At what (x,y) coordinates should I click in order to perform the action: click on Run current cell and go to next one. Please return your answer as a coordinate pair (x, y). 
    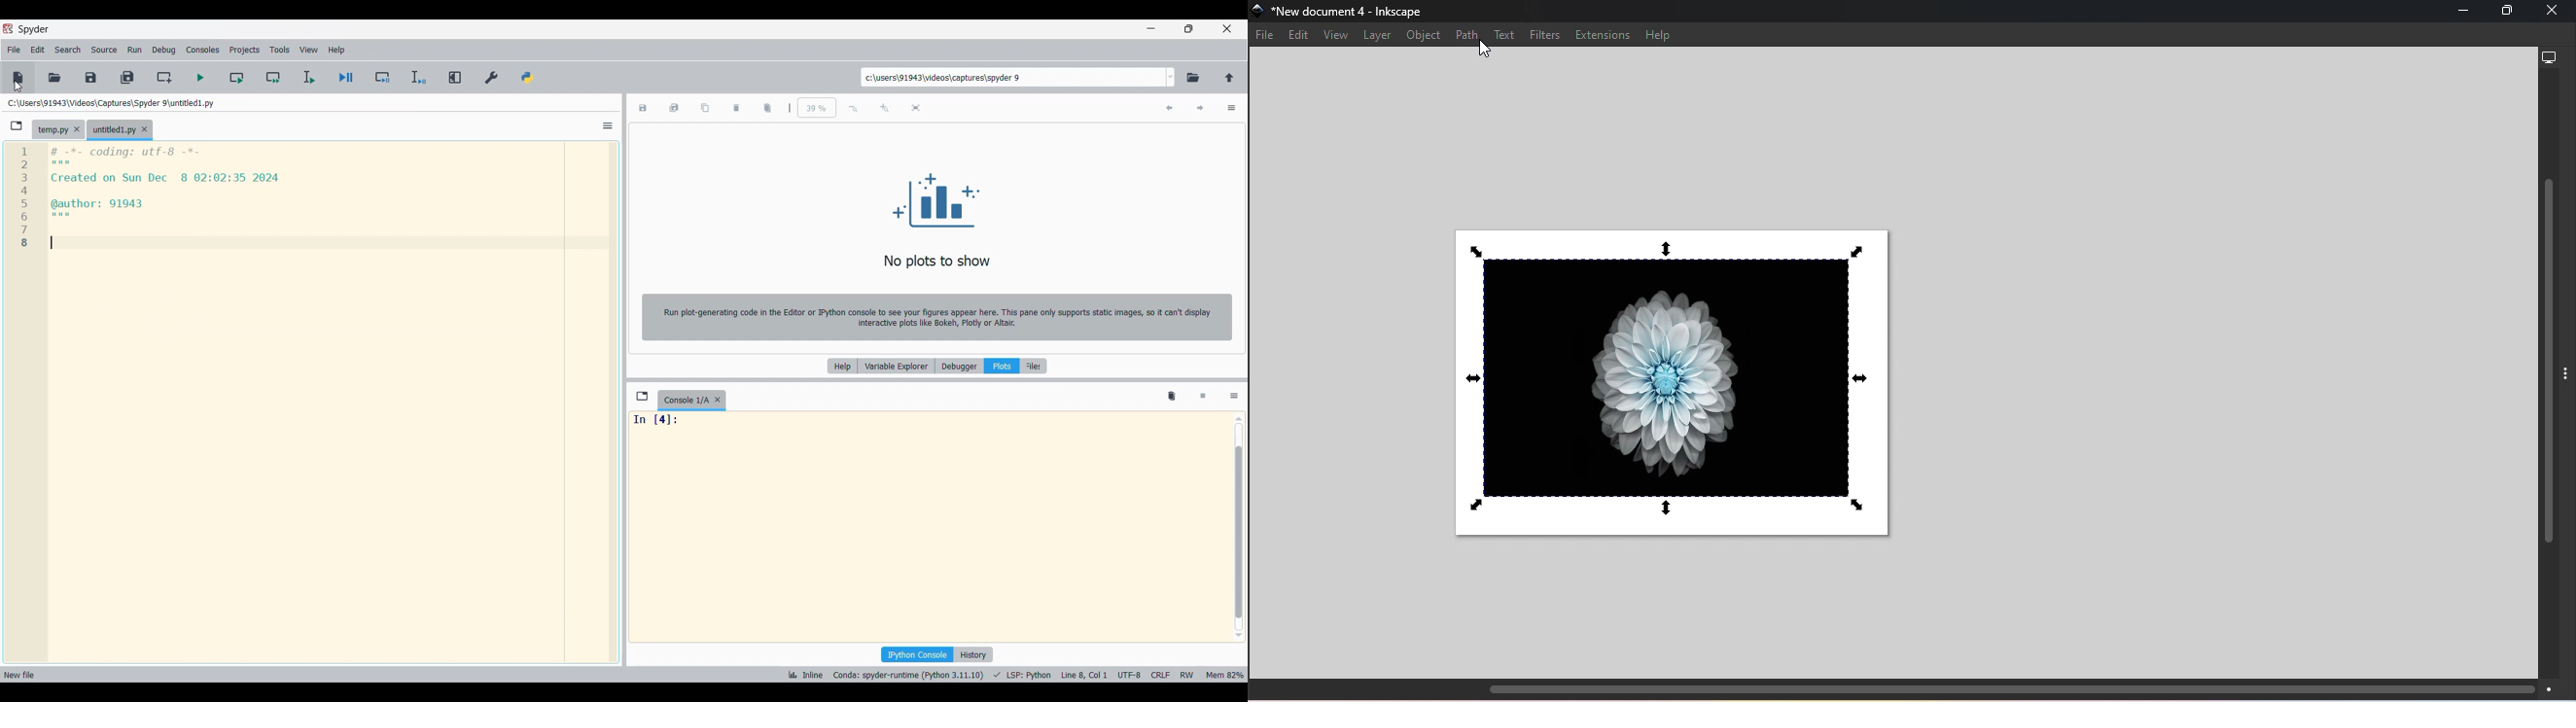
    Looking at the image, I should click on (274, 78).